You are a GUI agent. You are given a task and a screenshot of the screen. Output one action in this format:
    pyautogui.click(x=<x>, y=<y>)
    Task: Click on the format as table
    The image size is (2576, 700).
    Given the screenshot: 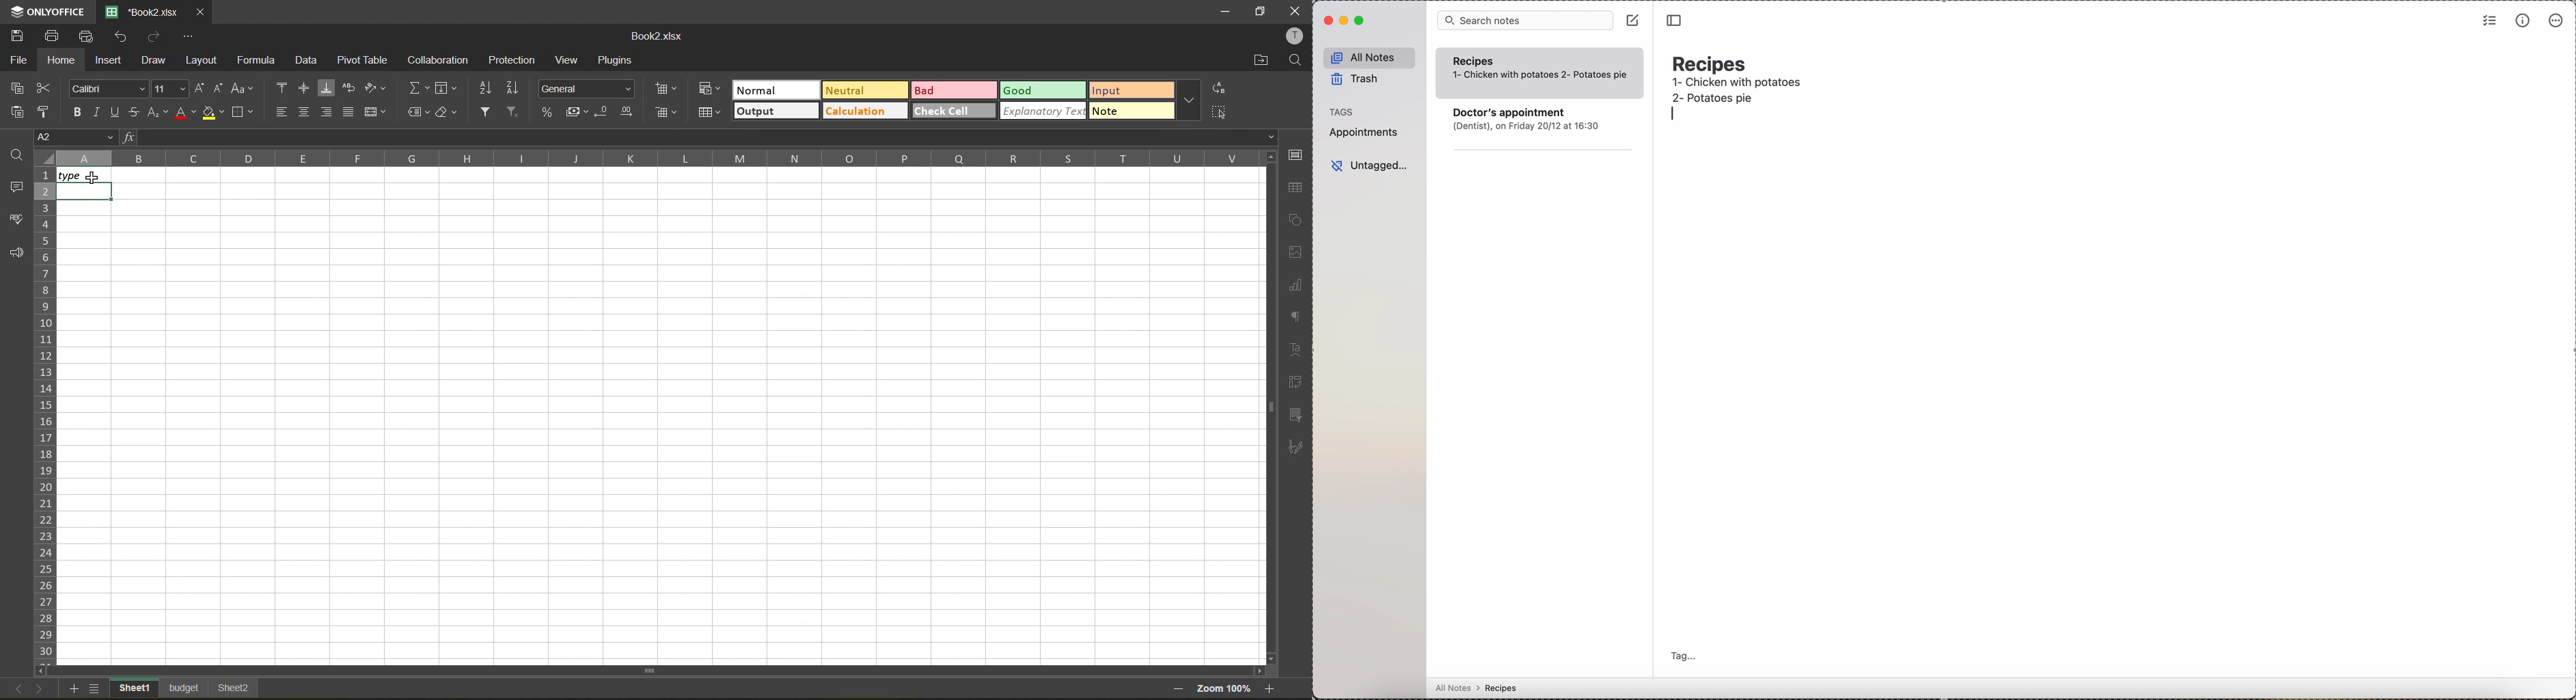 What is the action you would take?
    pyautogui.click(x=711, y=113)
    